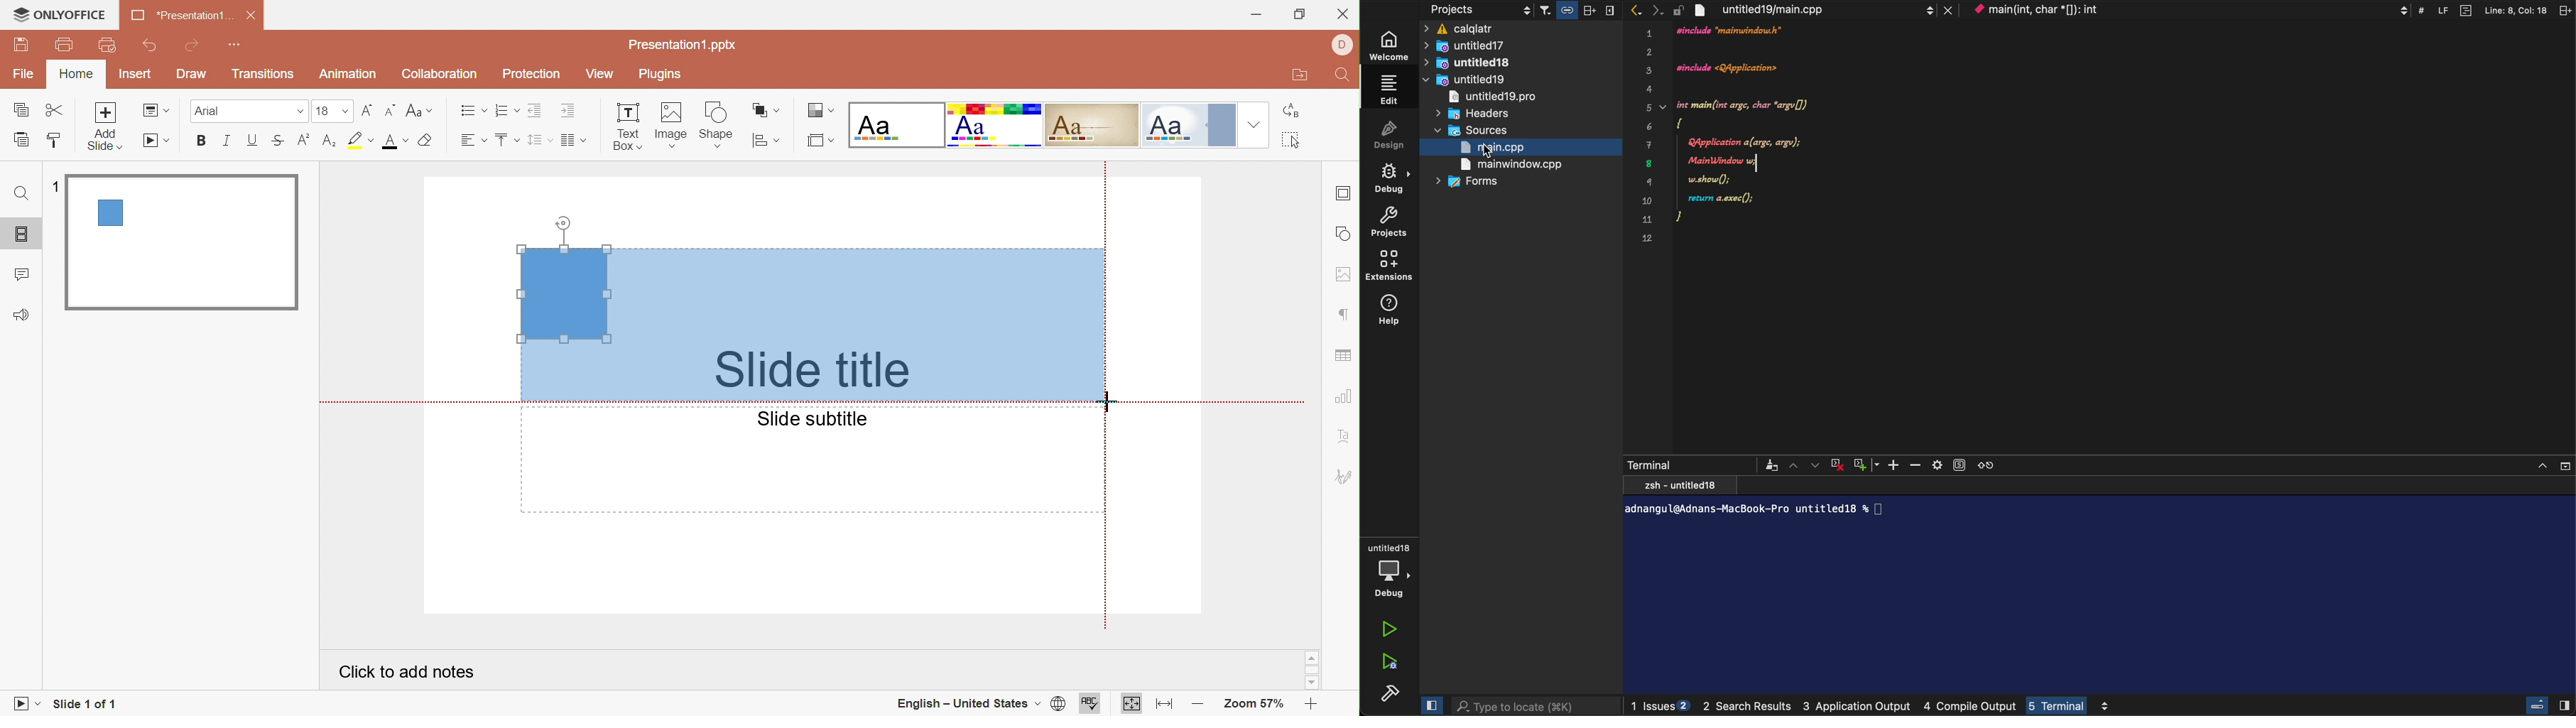 This screenshot has width=2576, height=728. Describe the element at coordinates (264, 74) in the screenshot. I see `Transitions` at that location.